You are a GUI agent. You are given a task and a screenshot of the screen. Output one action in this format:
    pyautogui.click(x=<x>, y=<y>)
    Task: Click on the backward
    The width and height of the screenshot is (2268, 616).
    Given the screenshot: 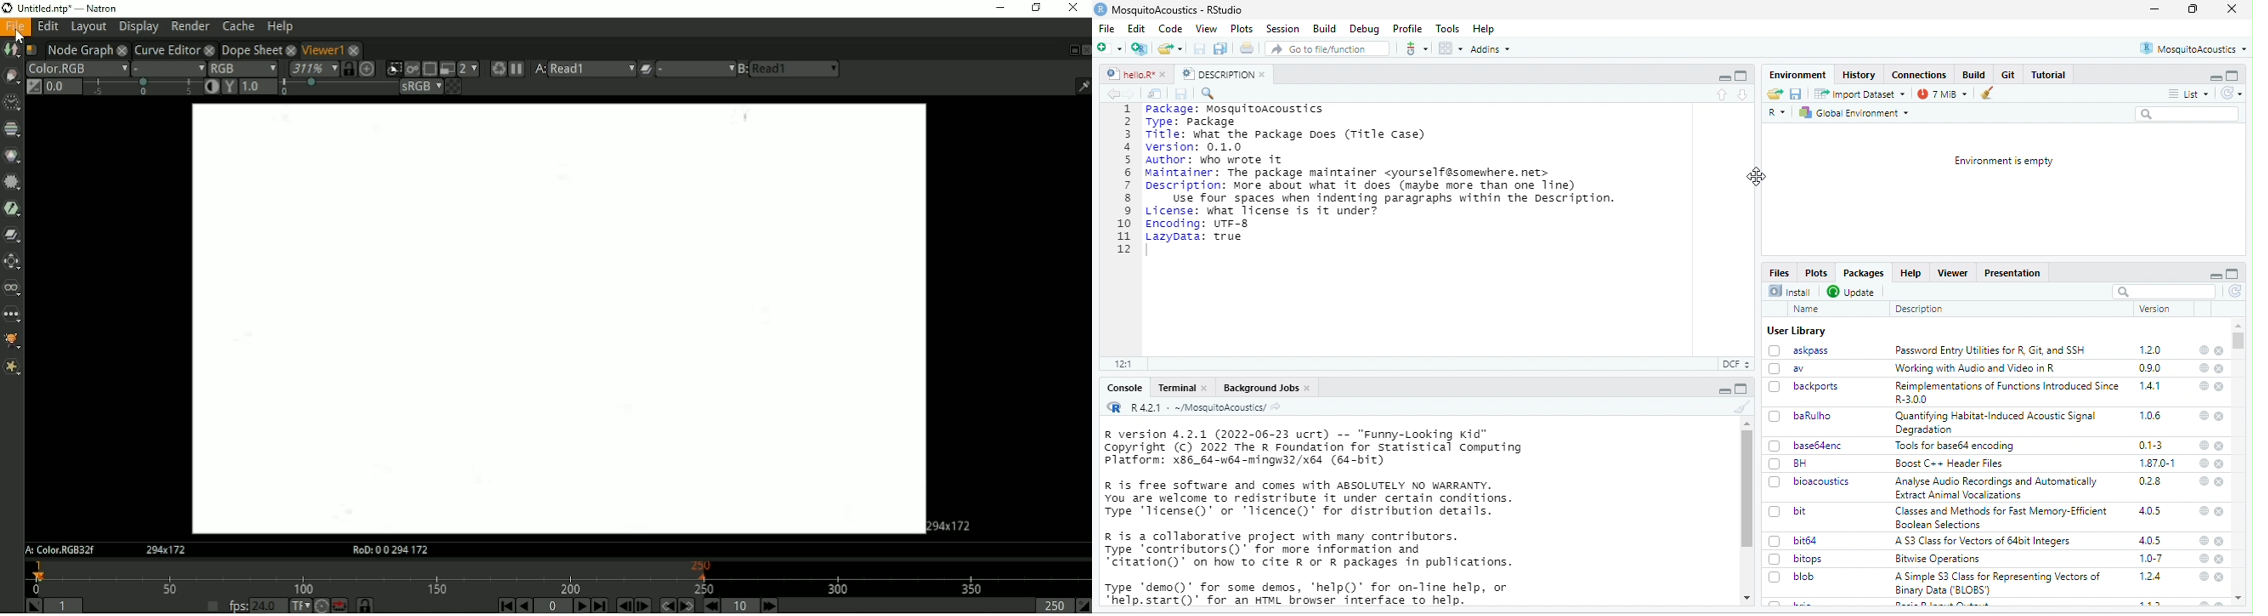 What is the action you would take?
    pyautogui.click(x=1110, y=94)
    